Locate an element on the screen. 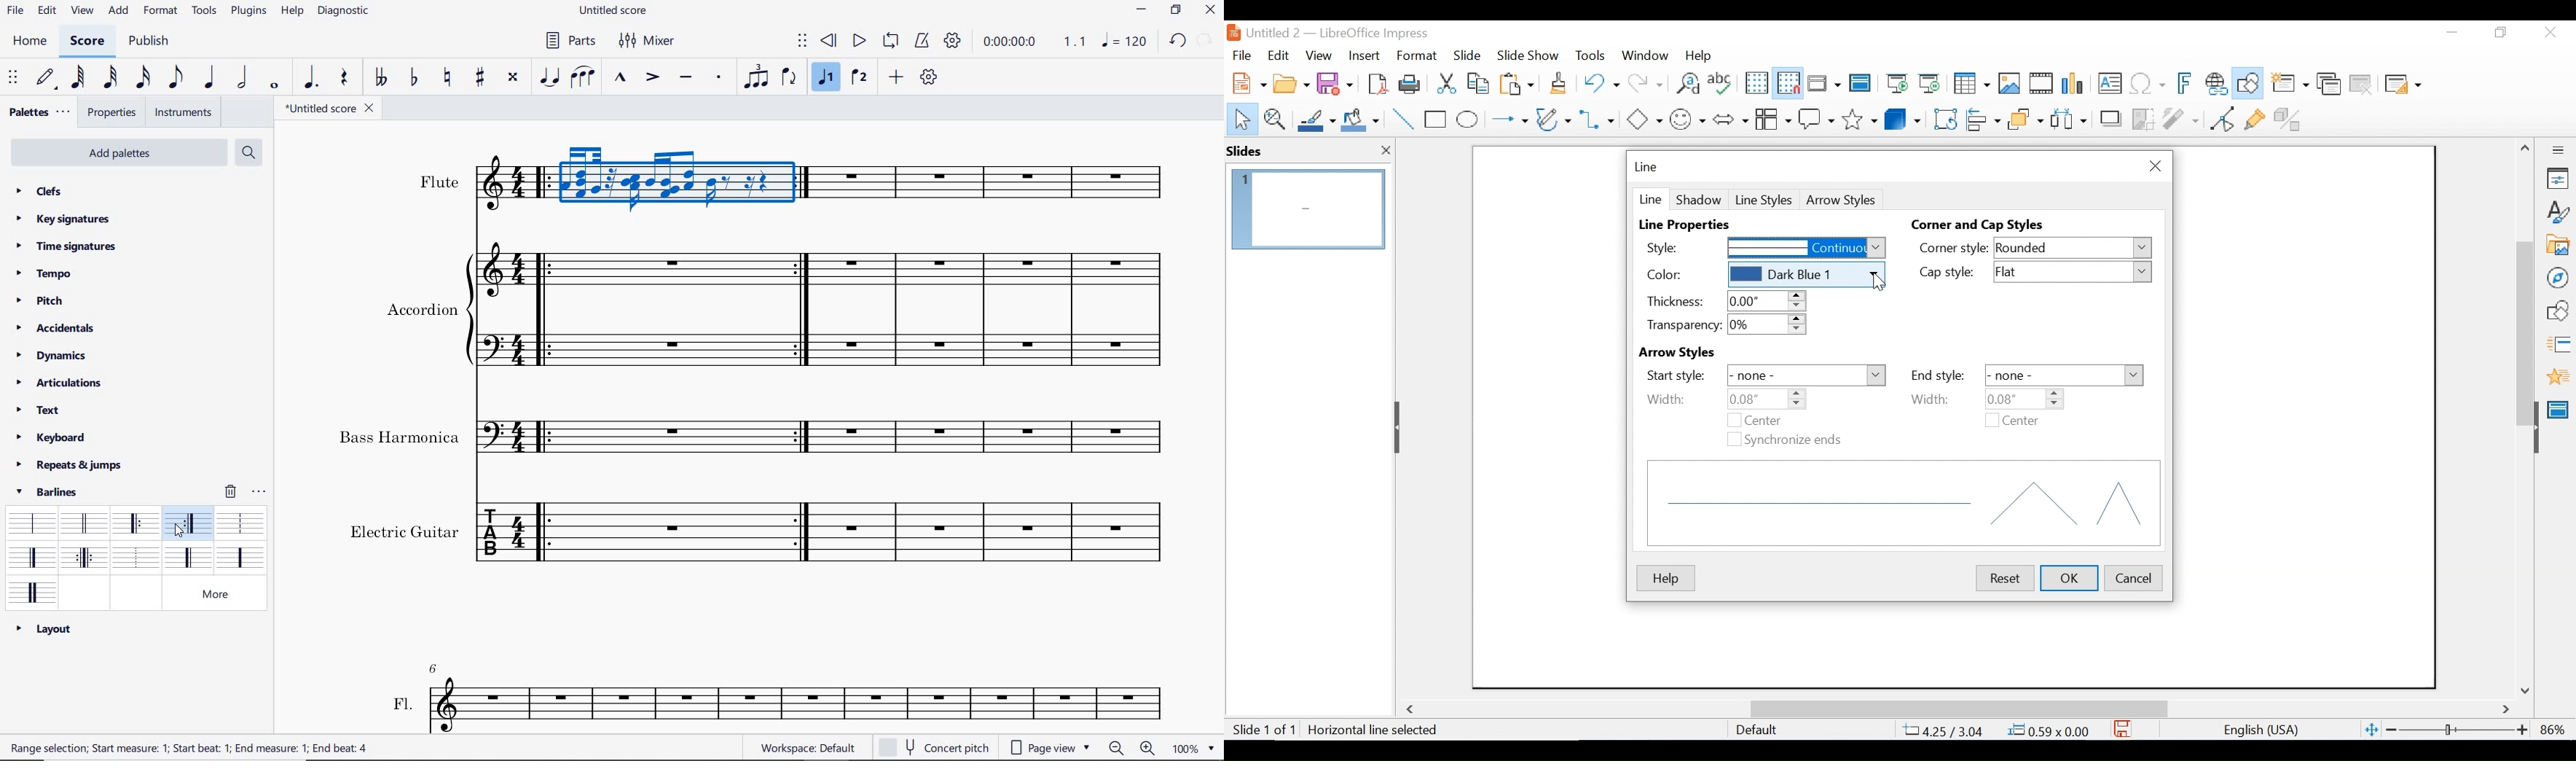 Image resolution: width=2576 pixels, height=784 pixels. Reset is located at coordinates (2003, 578).